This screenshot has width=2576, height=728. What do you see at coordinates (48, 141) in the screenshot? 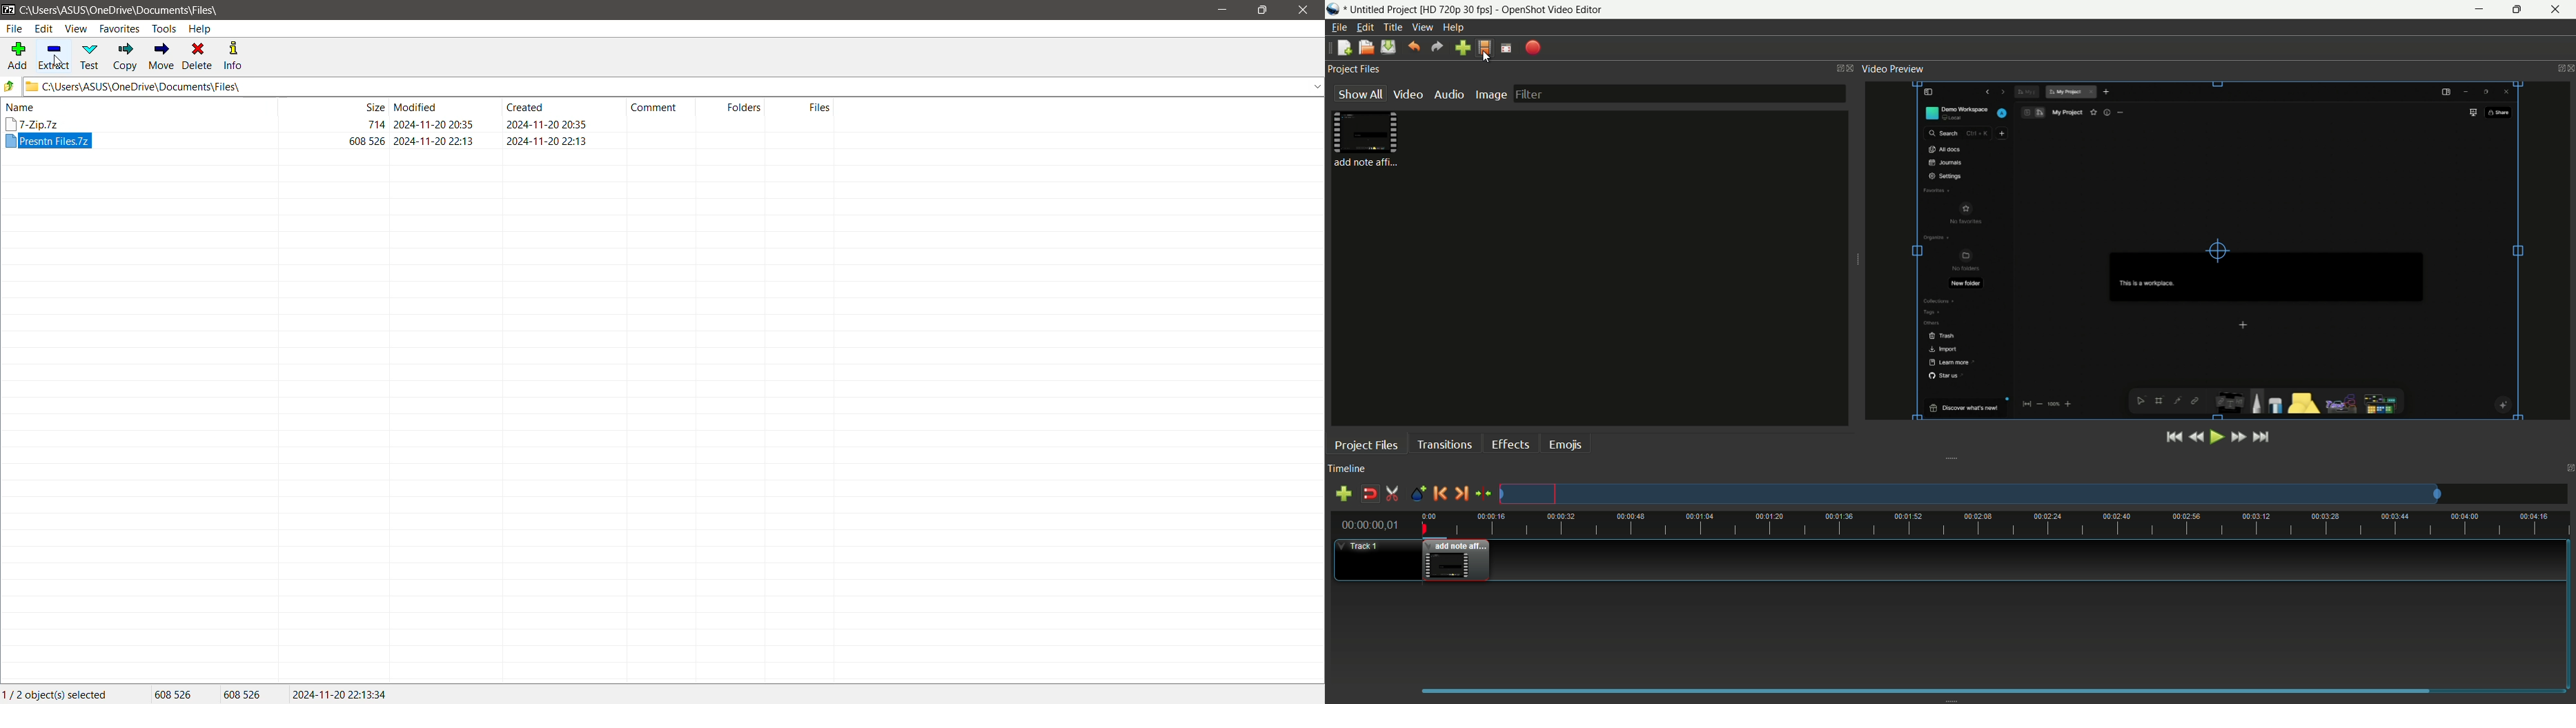
I see `file` at bounding box center [48, 141].